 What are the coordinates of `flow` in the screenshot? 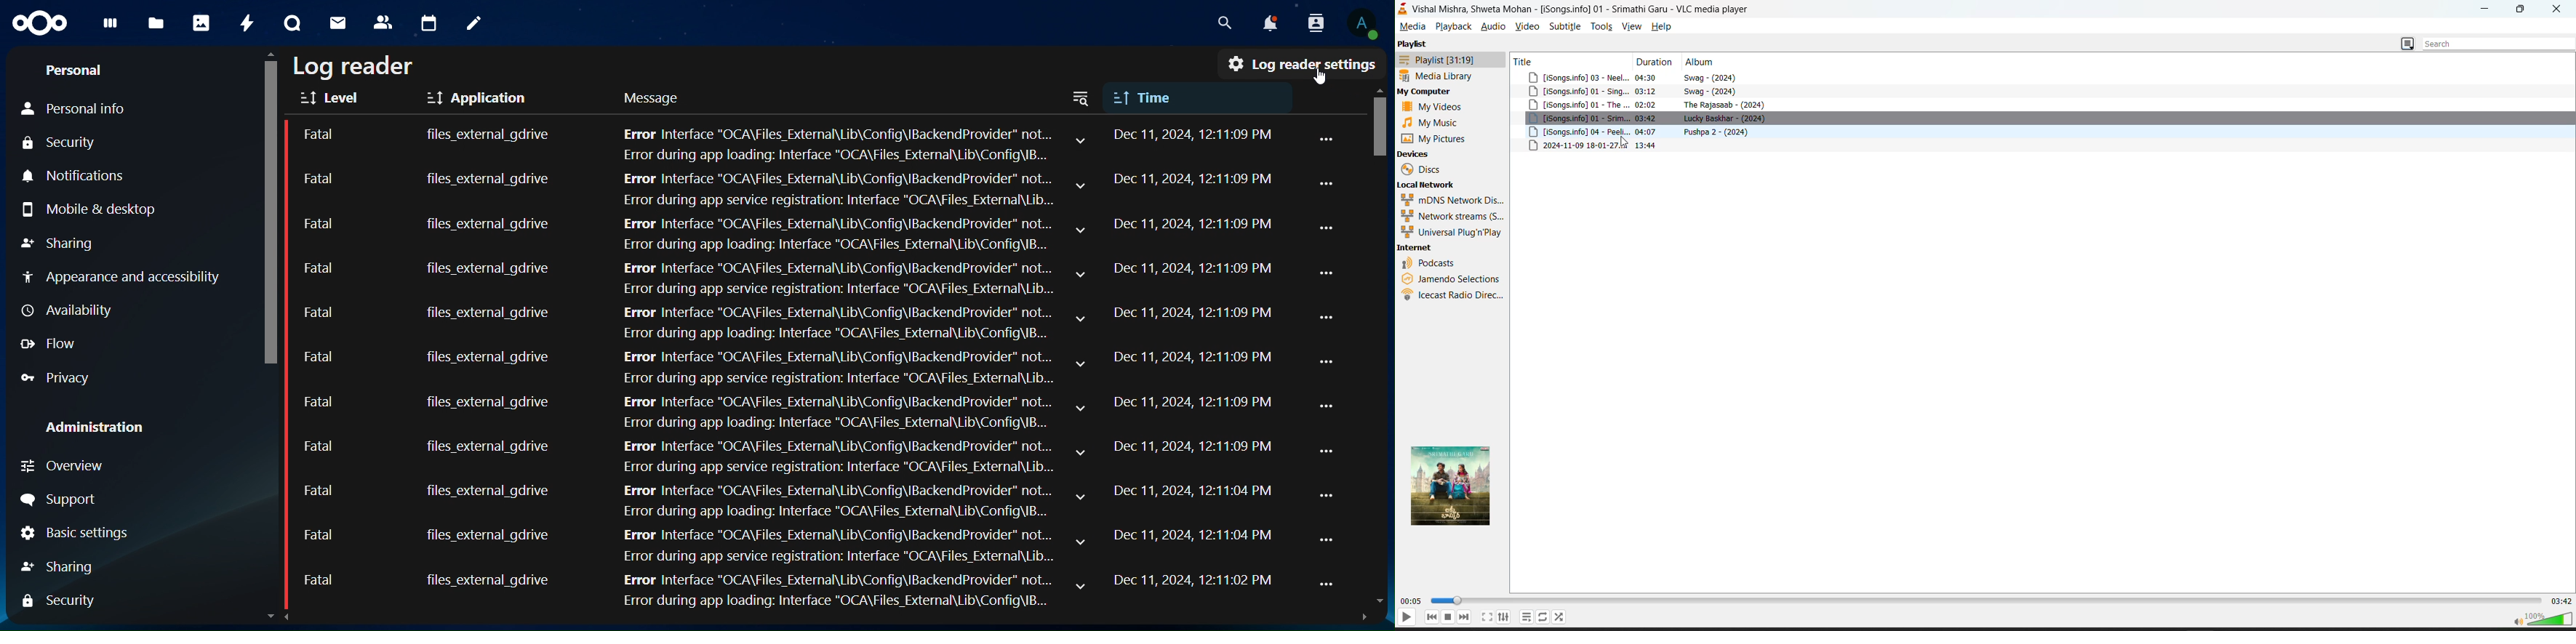 It's located at (52, 345).